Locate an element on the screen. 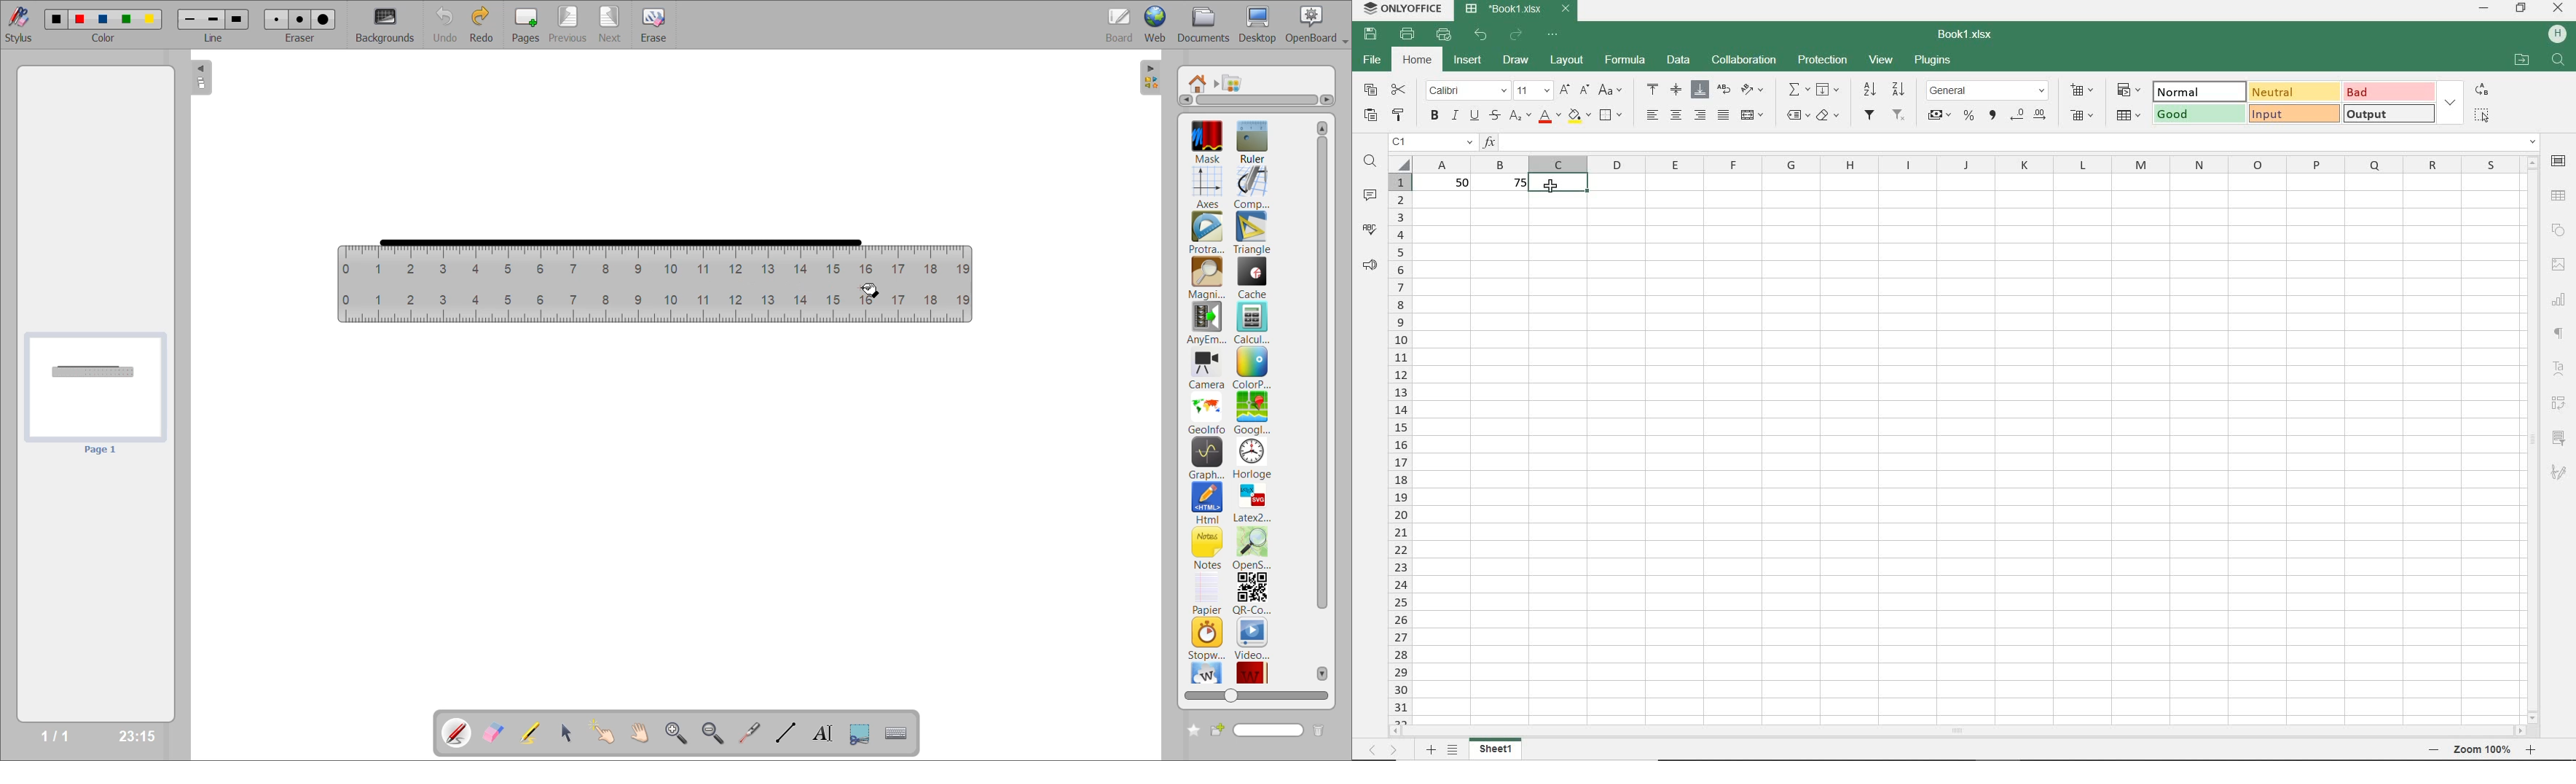  signature is located at coordinates (2562, 472).